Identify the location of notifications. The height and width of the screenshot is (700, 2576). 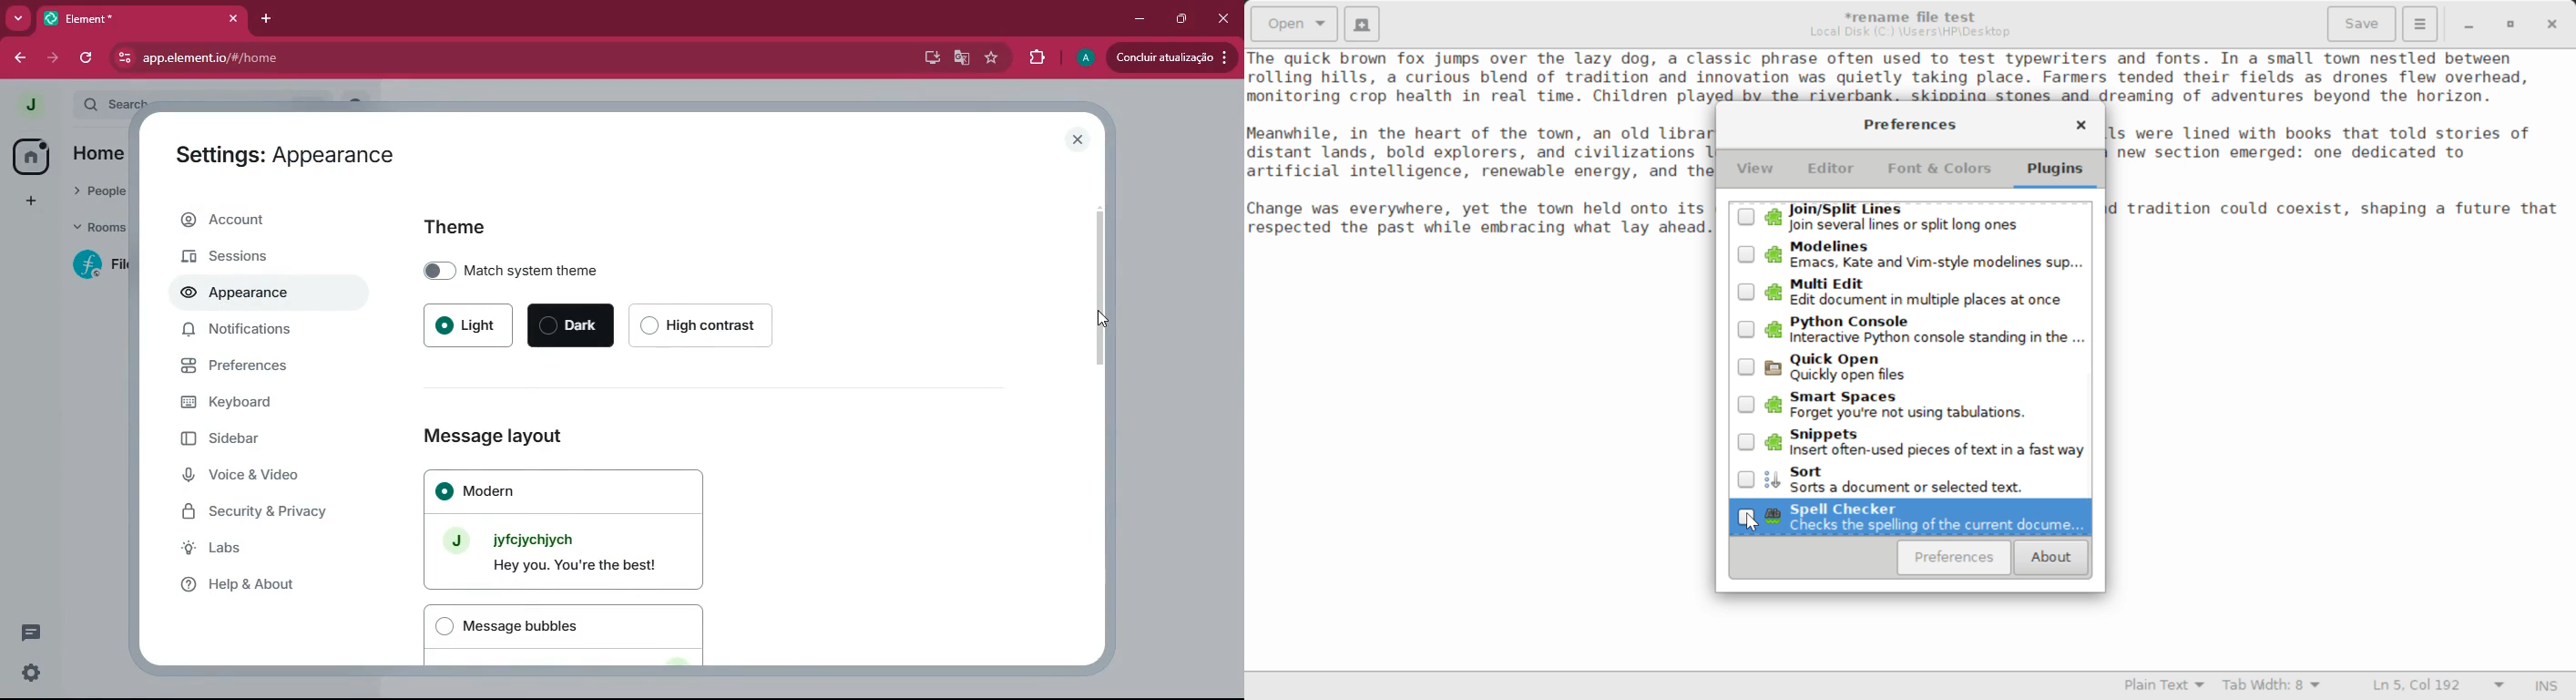
(243, 330).